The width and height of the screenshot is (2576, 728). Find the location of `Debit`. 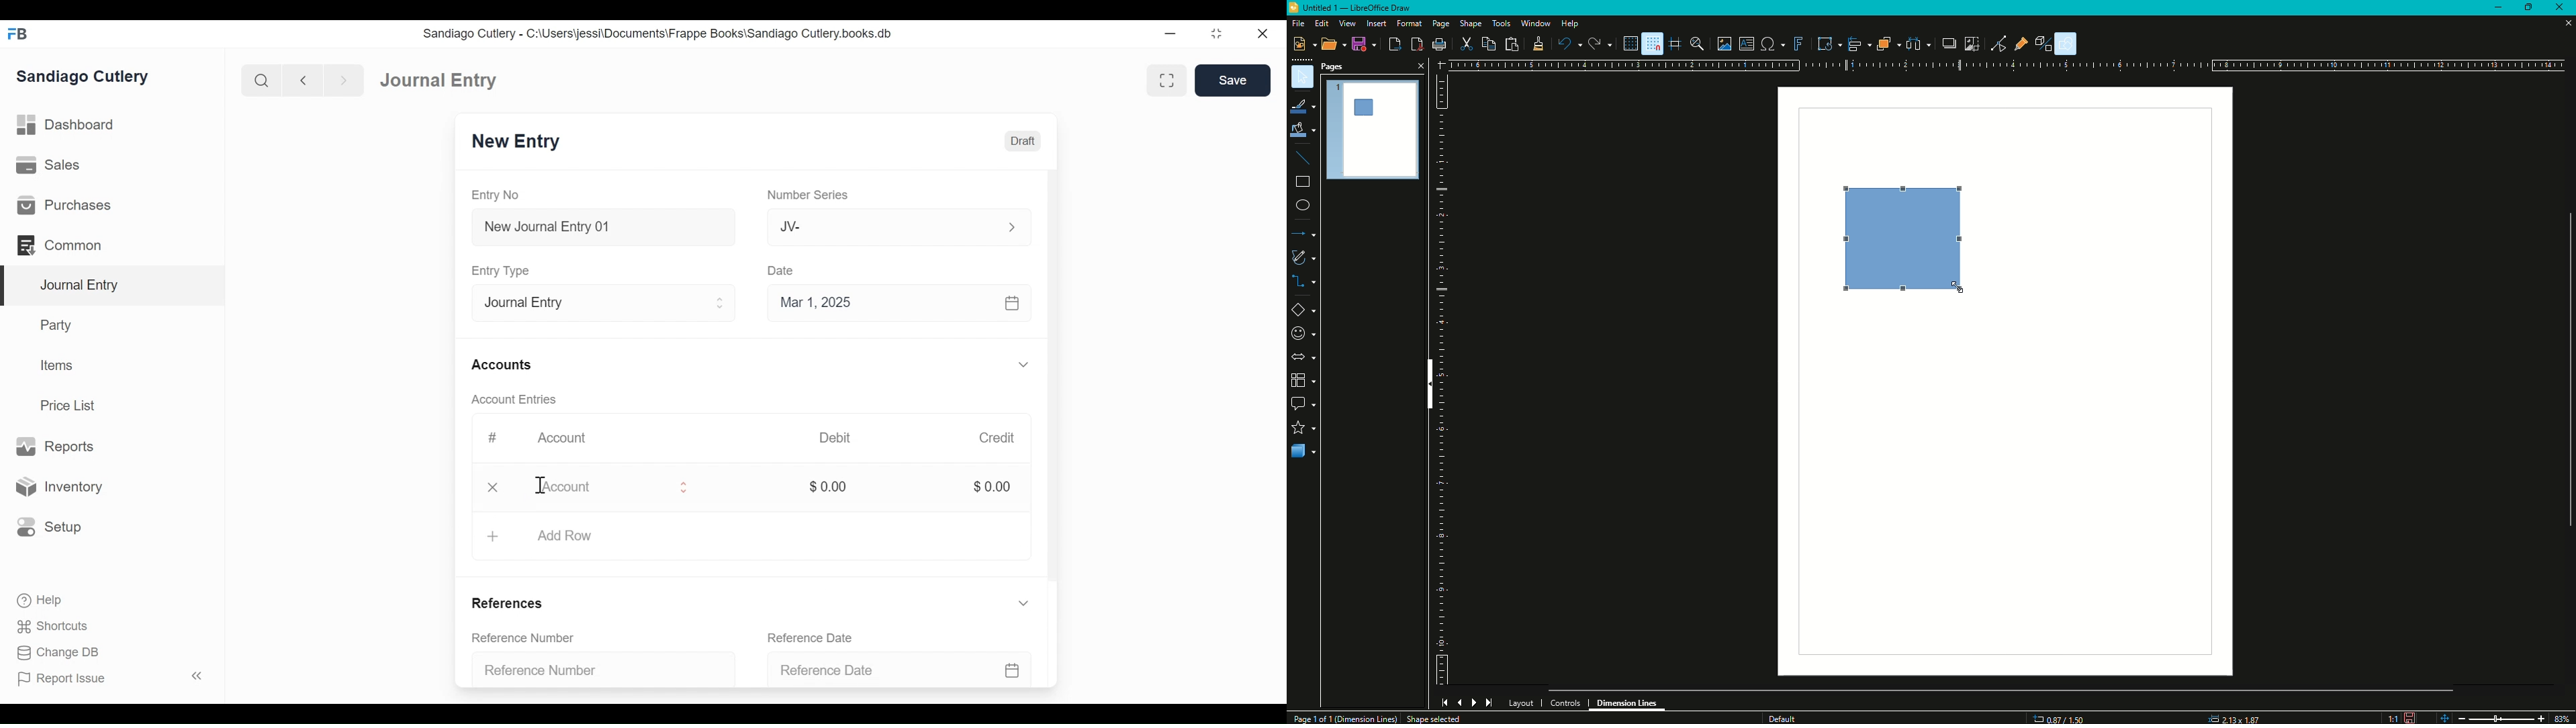

Debit is located at coordinates (838, 438).